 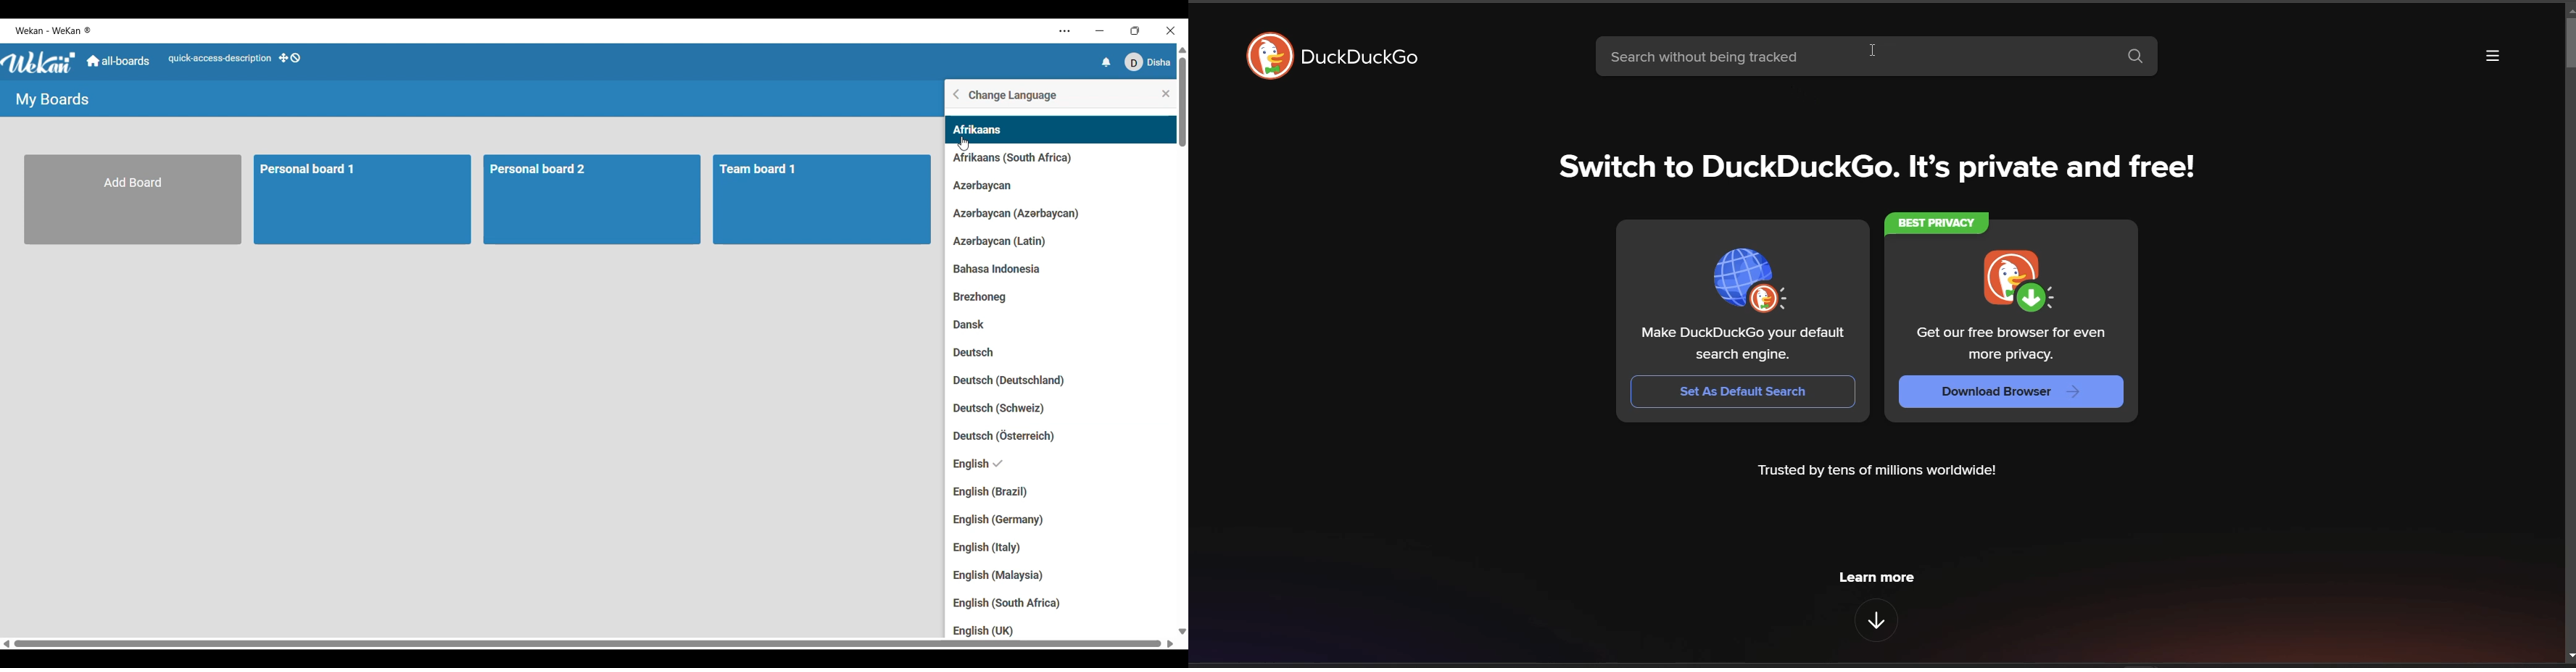 What do you see at coordinates (1011, 435) in the screenshot?
I see `Deutsch (Osterreich)` at bounding box center [1011, 435].